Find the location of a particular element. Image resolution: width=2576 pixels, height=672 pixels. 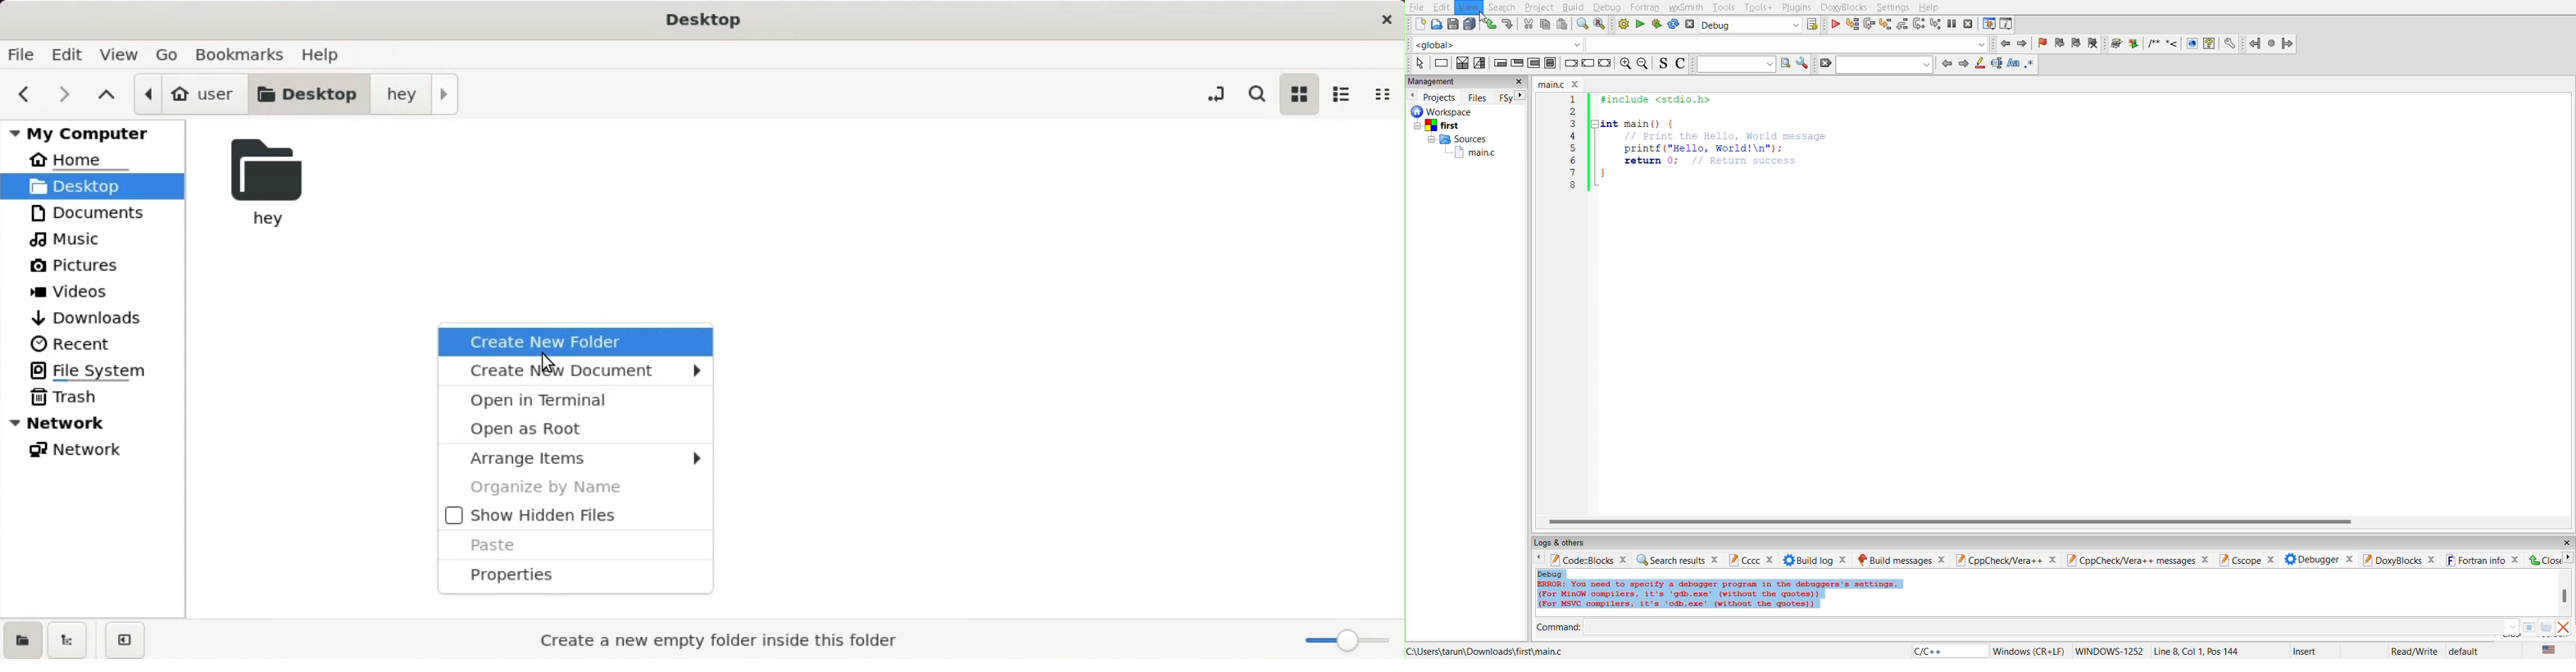

help is located at coordinates (1930, 7).